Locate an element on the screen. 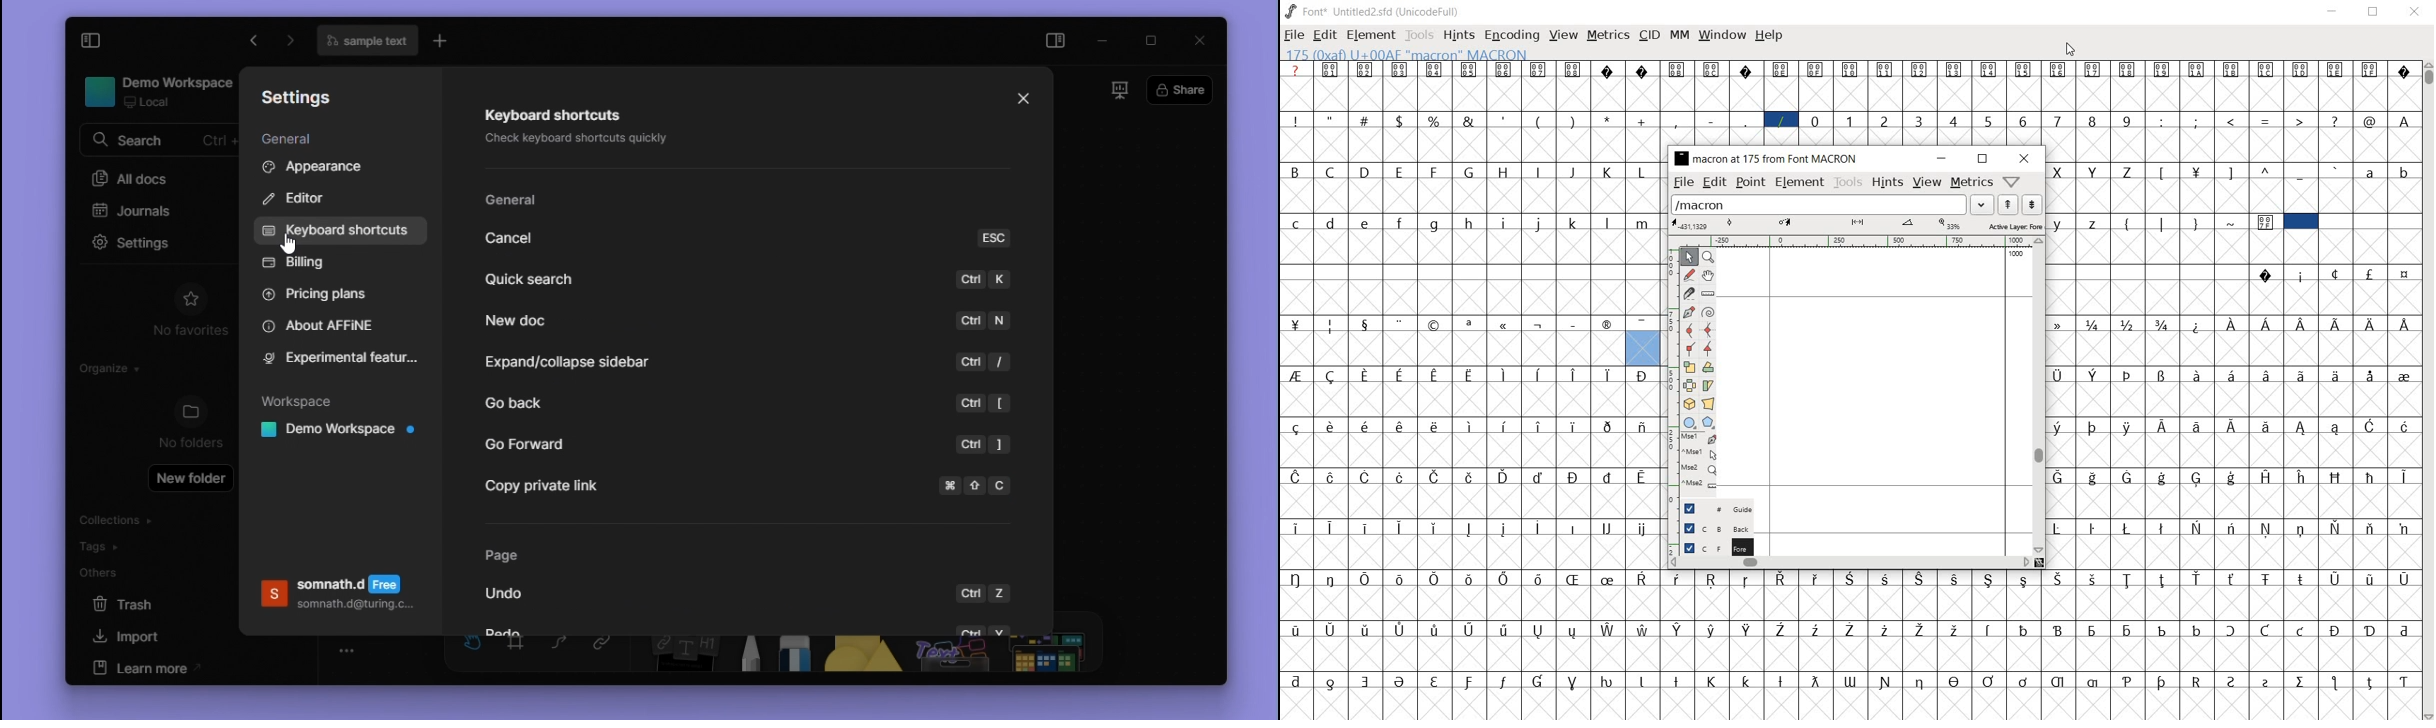 The height and width of the screenshot is (728, 2436). Symbol is located at coordinates (1573, 680).